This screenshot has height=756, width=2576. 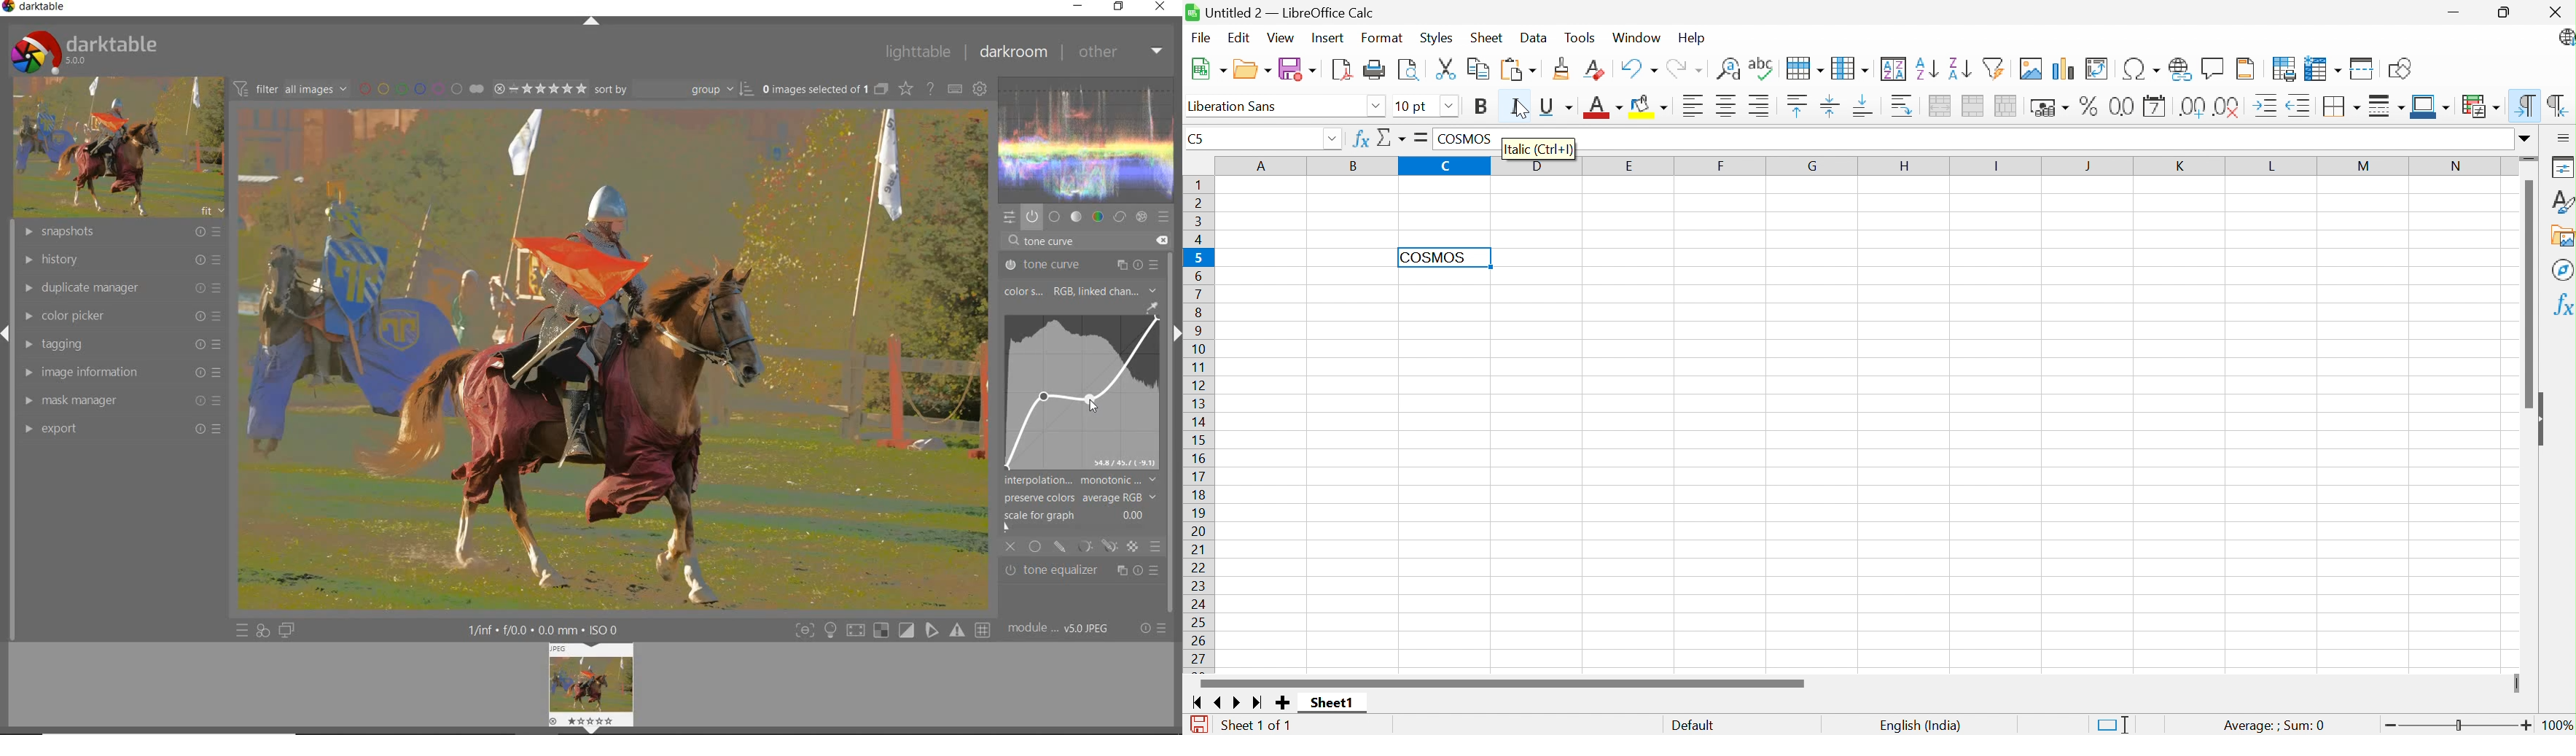 I want to click on Scroll to first sheet, so click(x=1195, y=701).